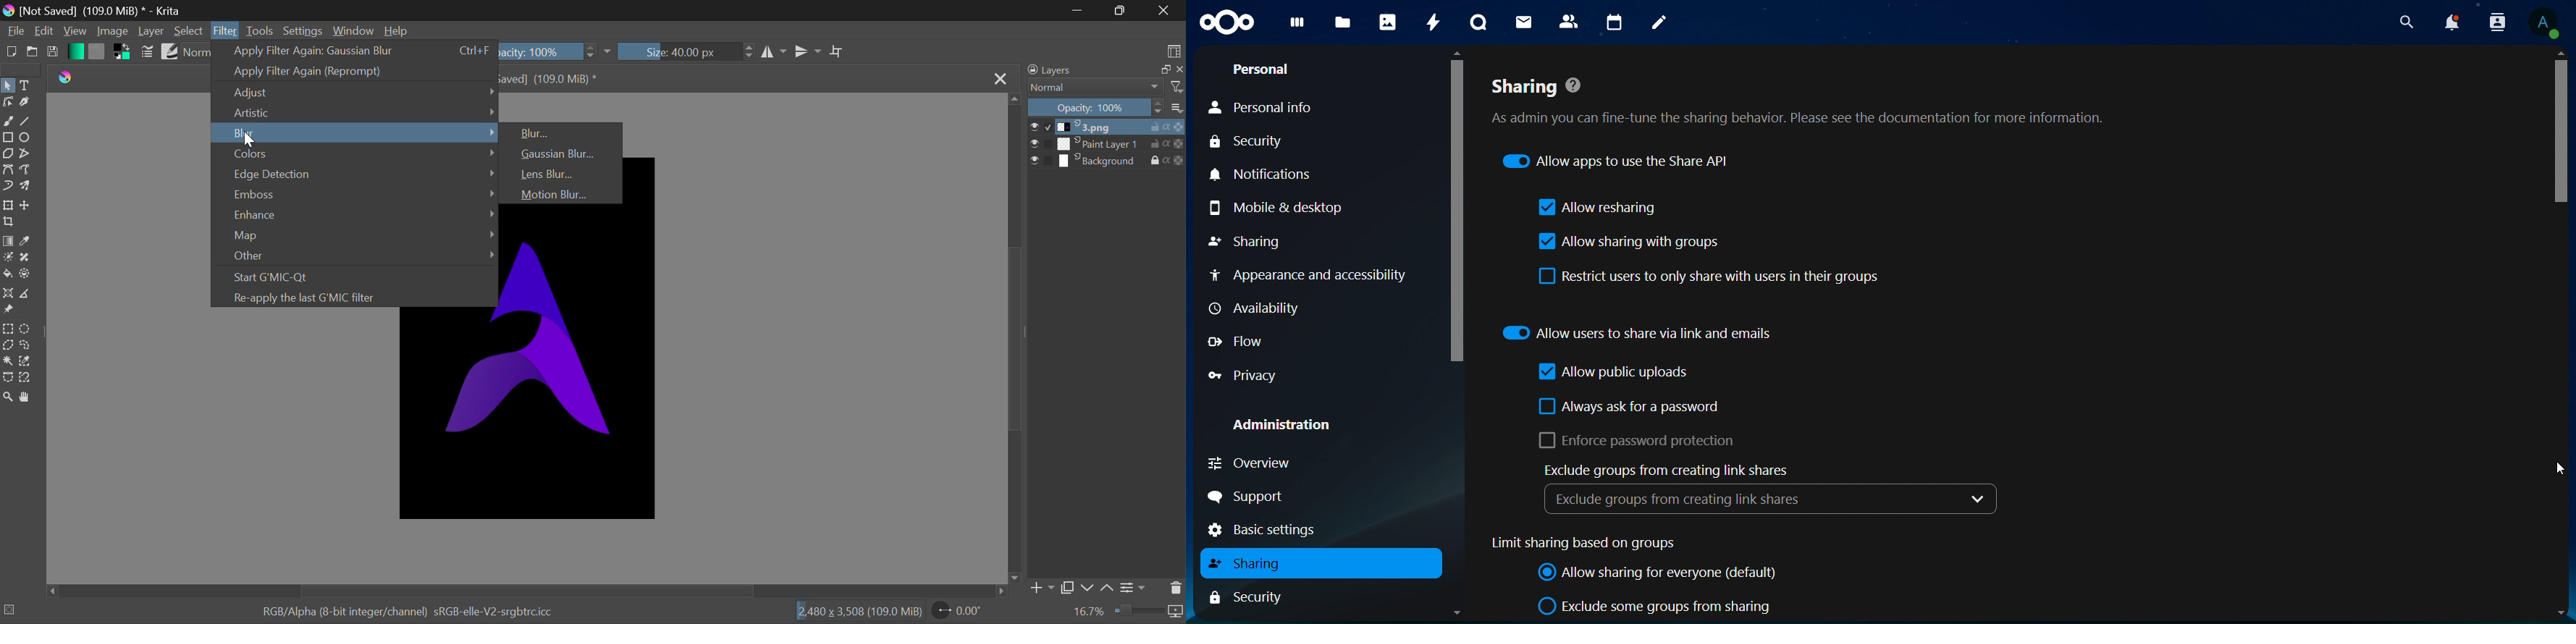 This screenshot has height=644, width=2576. Describe the element at coordinates (960, 612) in the screenshot. I see `0.00` at that location.